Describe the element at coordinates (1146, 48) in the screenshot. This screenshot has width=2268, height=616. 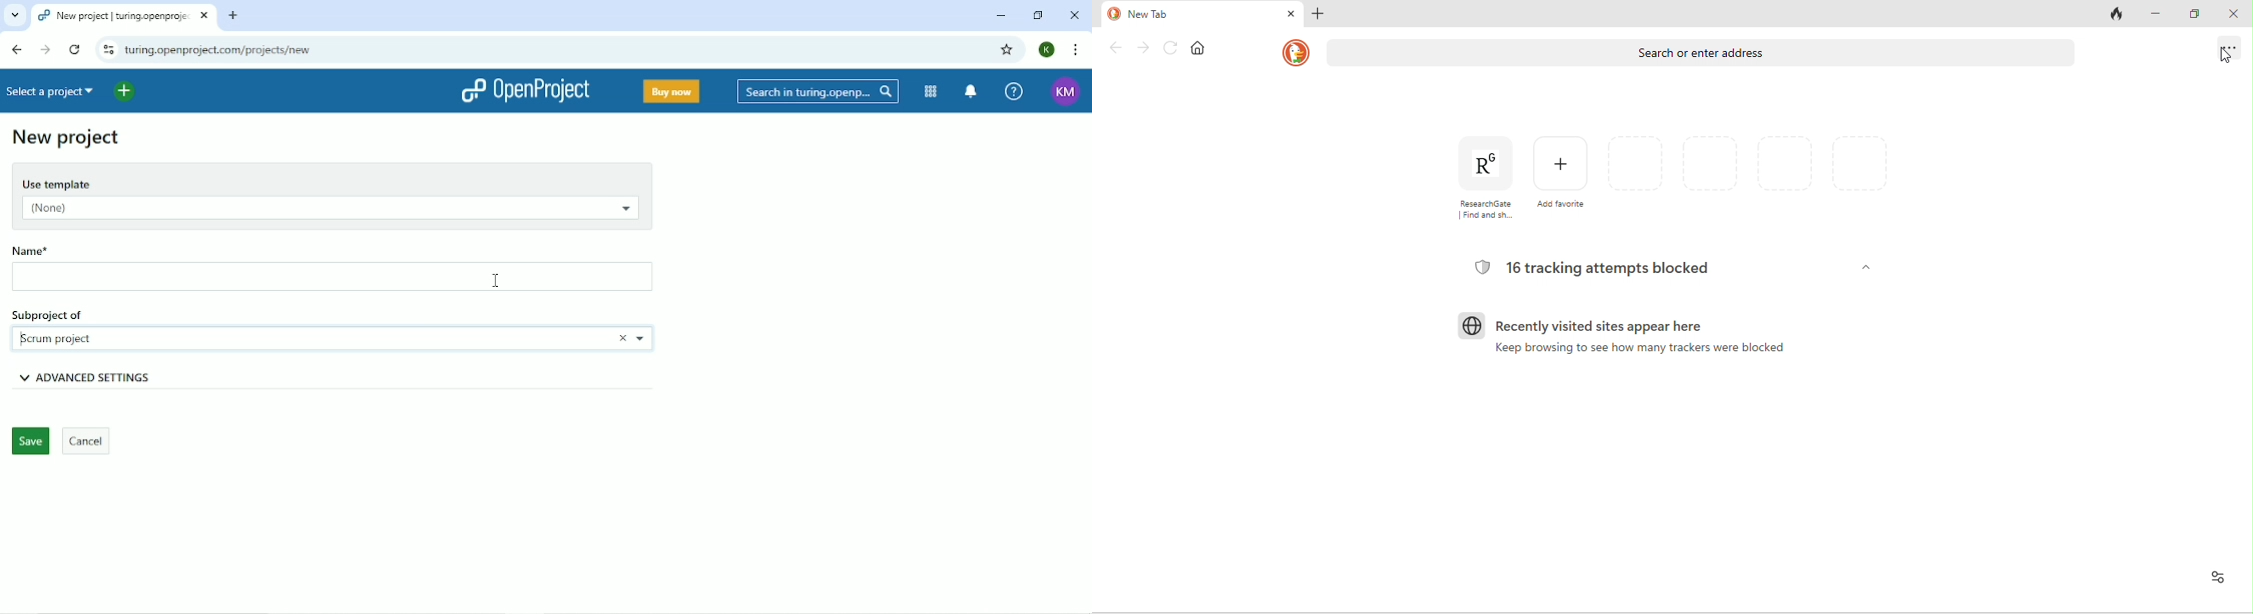
I see `forward` at that location.